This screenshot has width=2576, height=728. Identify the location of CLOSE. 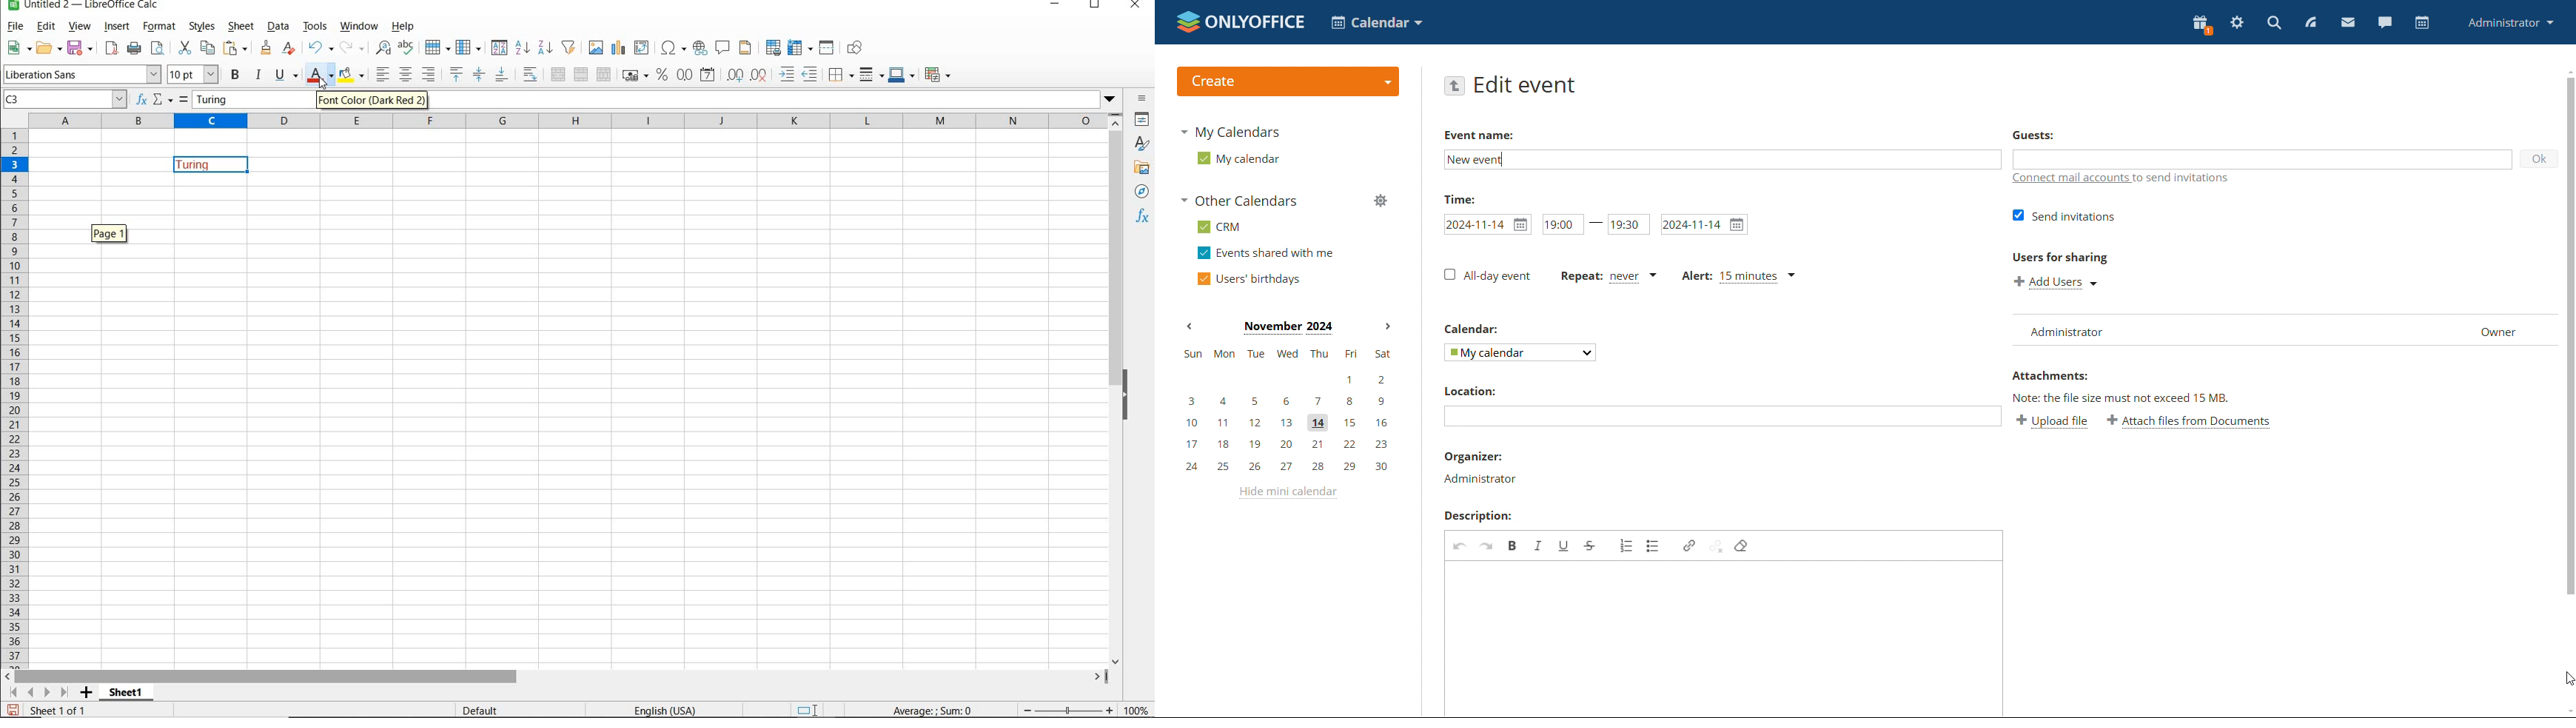
(1136, 7).